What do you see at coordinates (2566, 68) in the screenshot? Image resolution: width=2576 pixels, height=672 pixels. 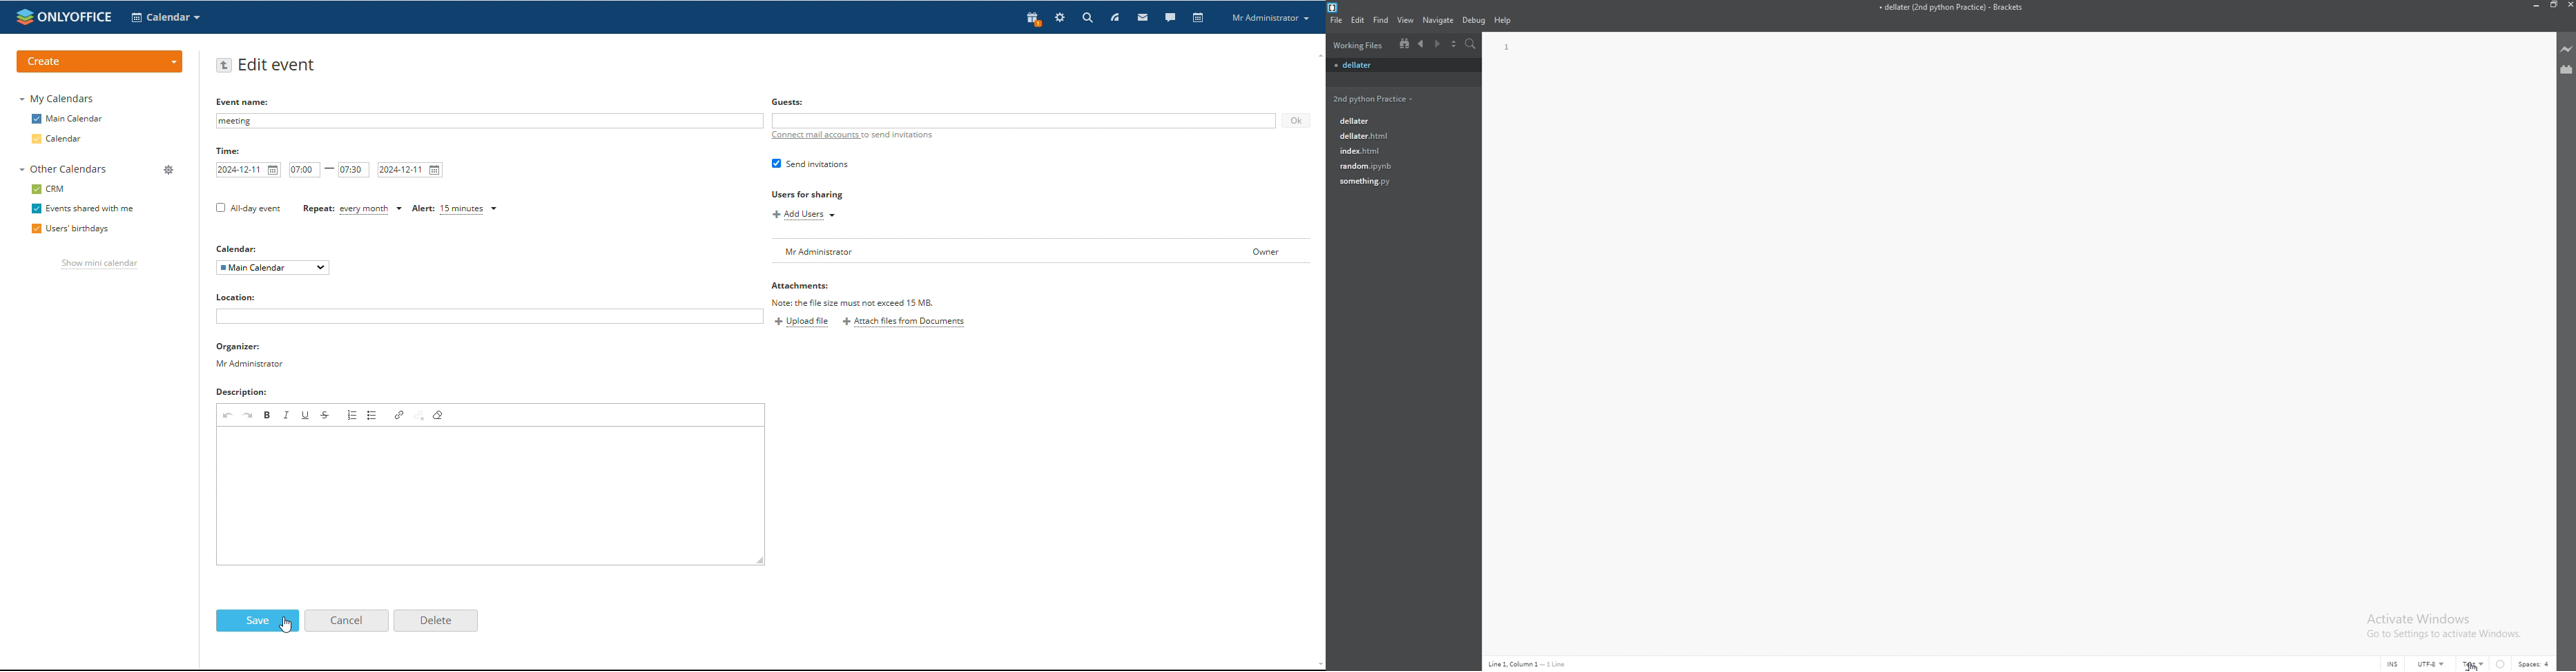 I see `extension manager` at bounding box center [2566, 68].